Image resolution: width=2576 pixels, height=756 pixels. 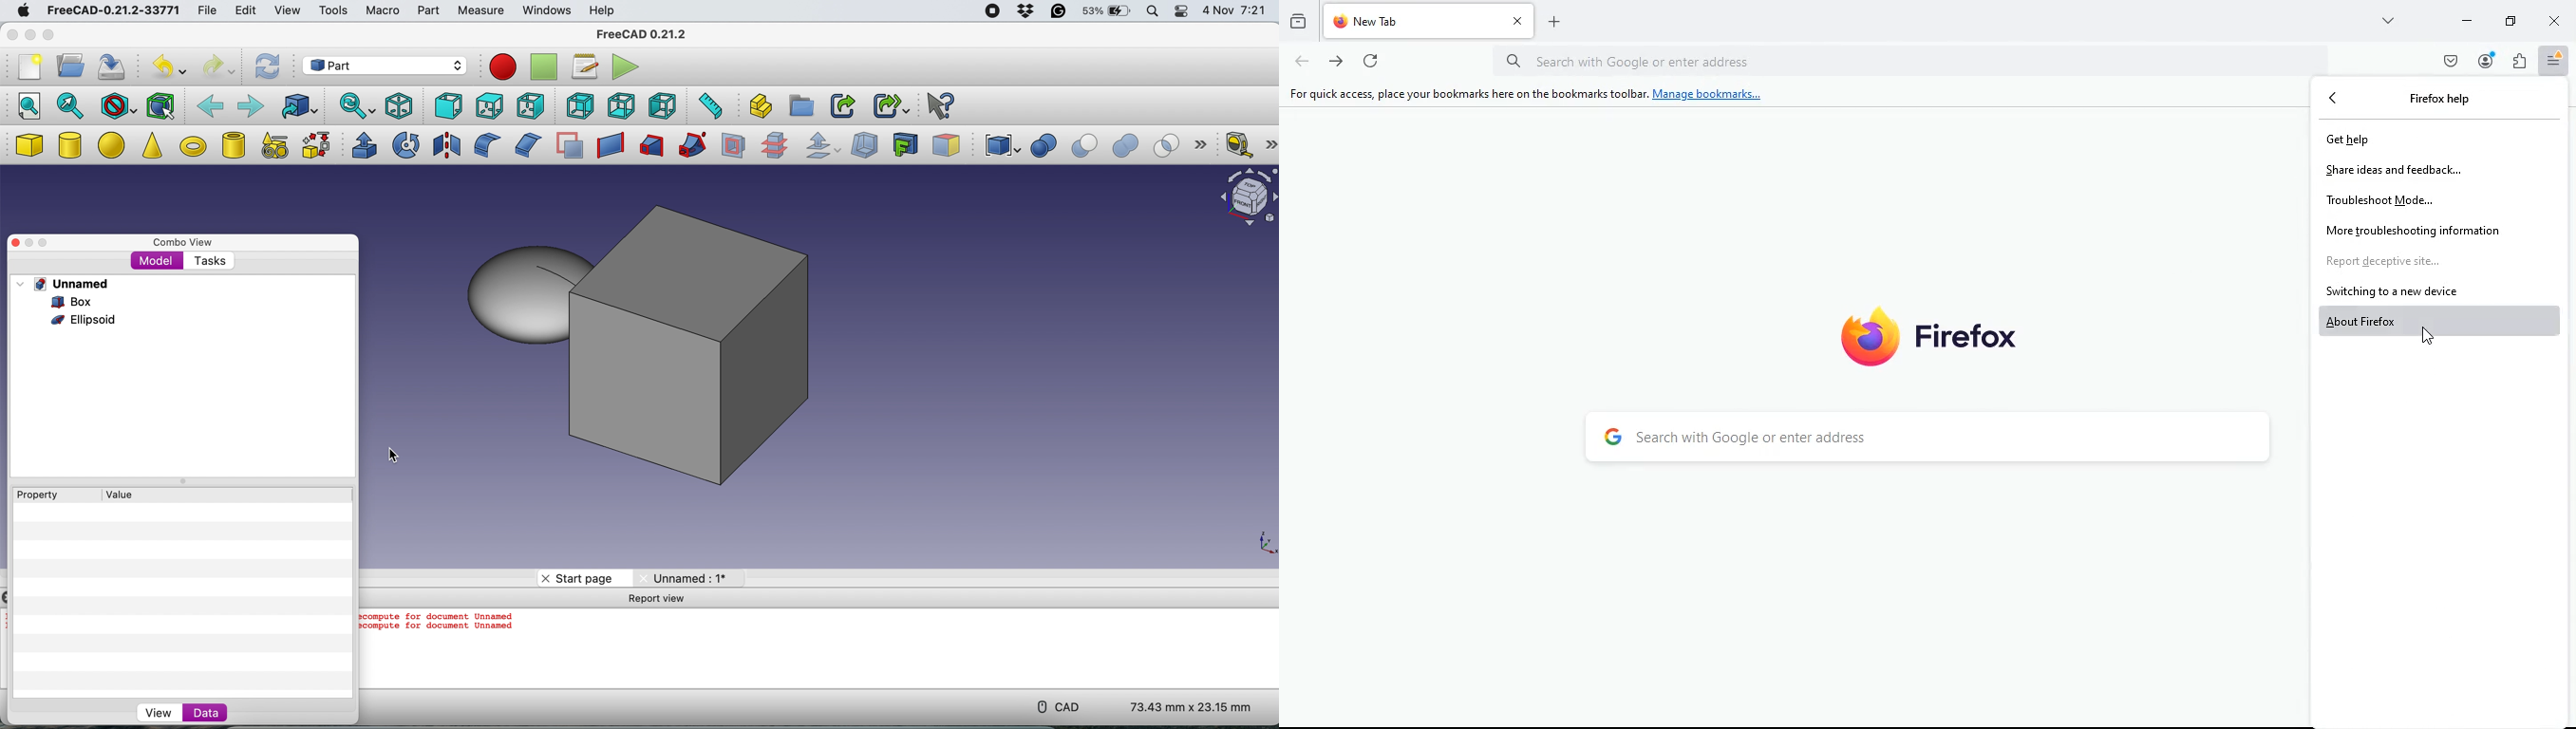 What do you see at coordinates (642, 34) in the screenshot?
I see `FreeCAD 0.21.2` at bounding box center [642, 34].